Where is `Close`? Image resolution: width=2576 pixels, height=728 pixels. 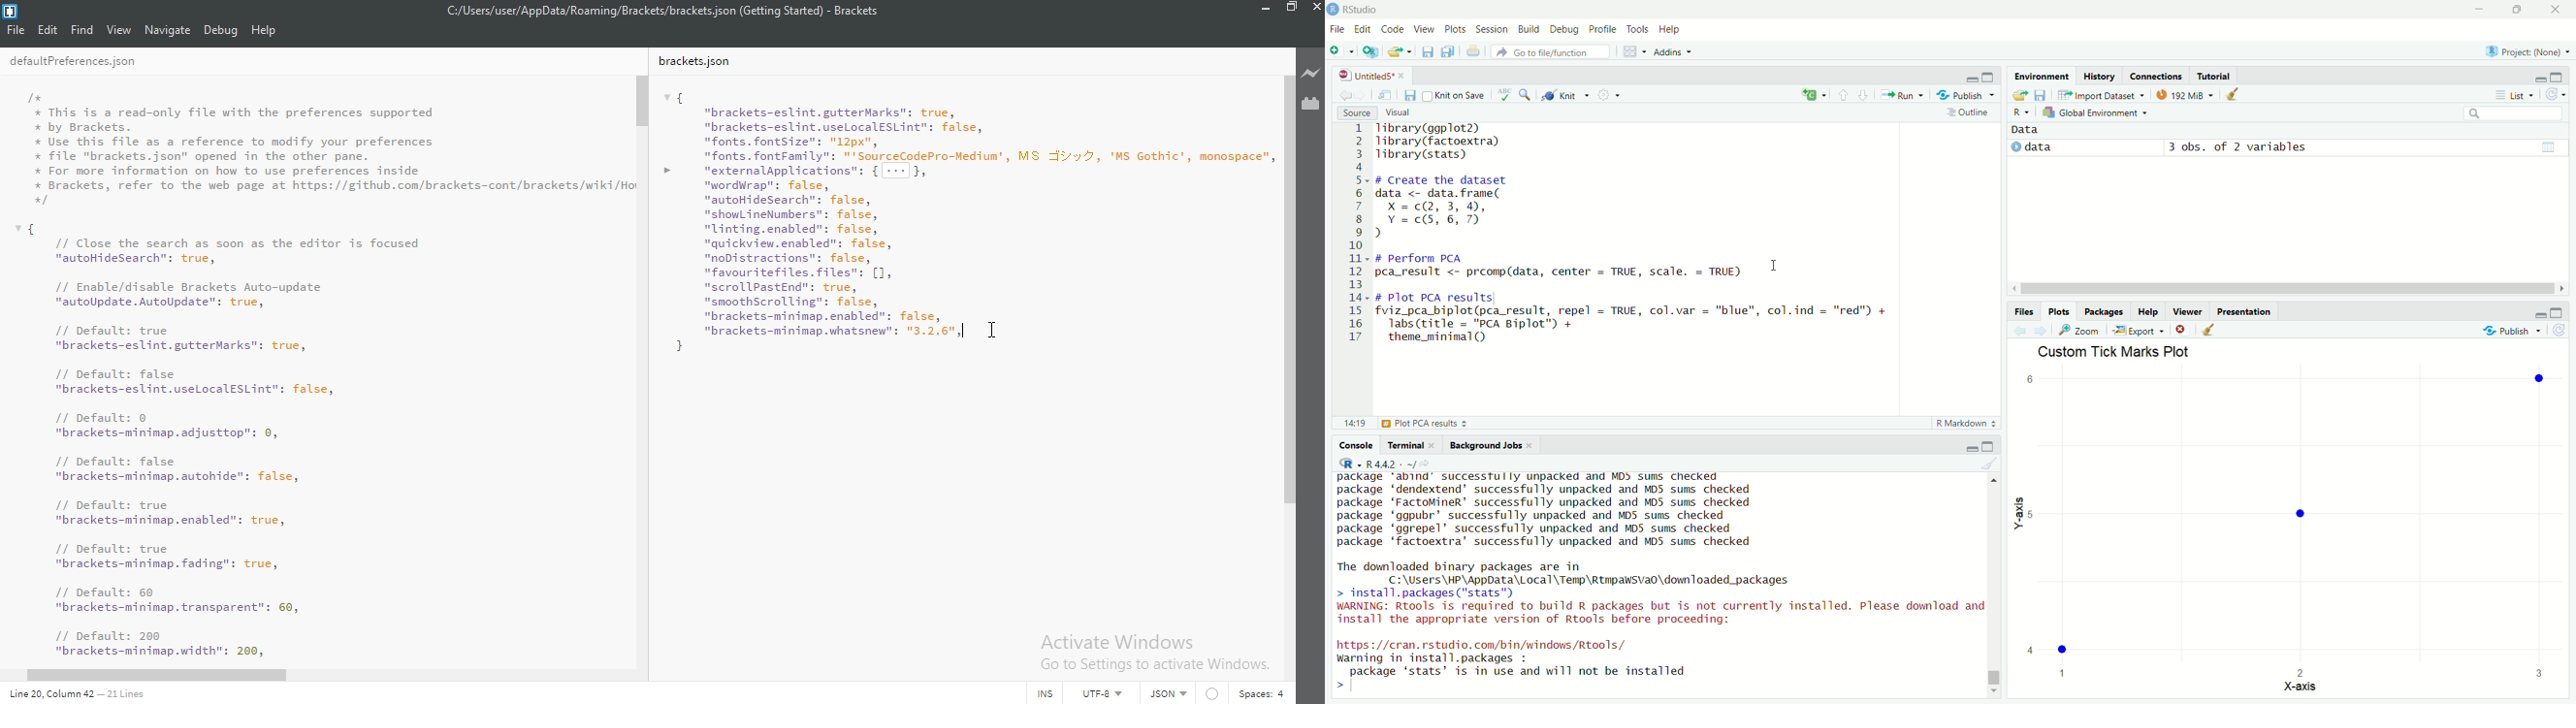
Close is located at coordinates (2556, 9).